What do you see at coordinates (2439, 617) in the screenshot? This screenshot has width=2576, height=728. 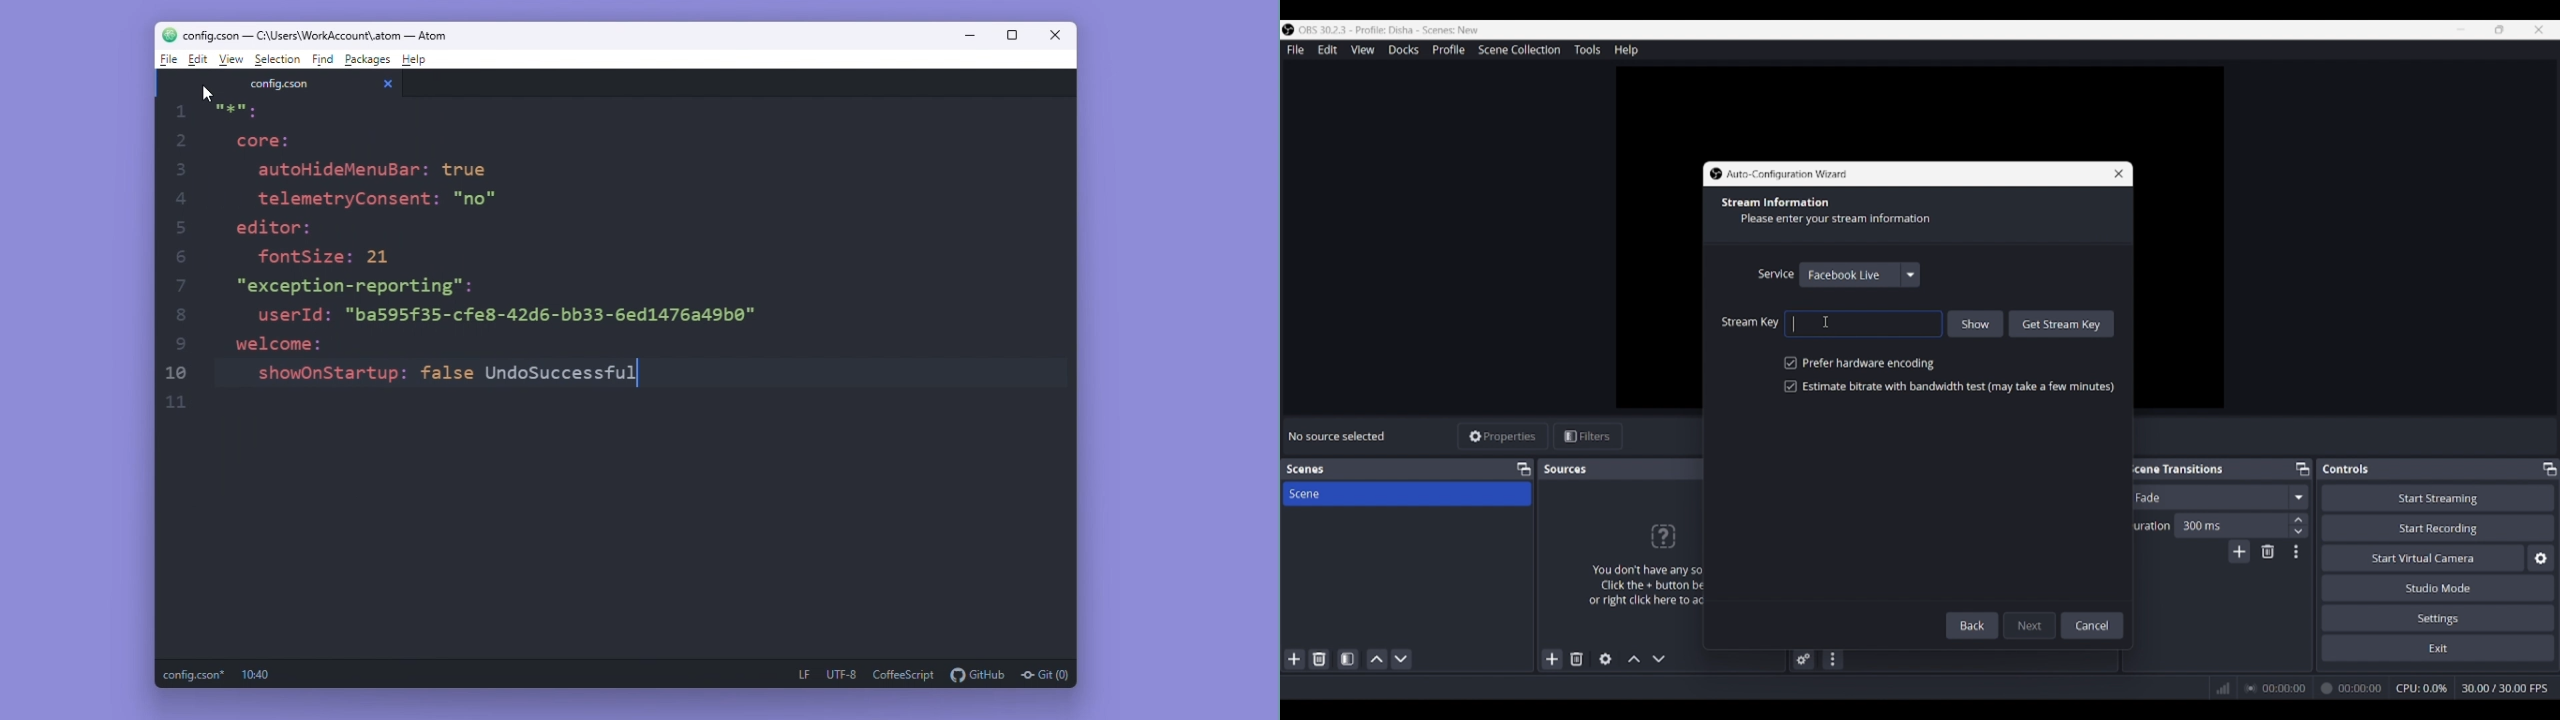 I see `Settings` at bounding box center [2439, 617].